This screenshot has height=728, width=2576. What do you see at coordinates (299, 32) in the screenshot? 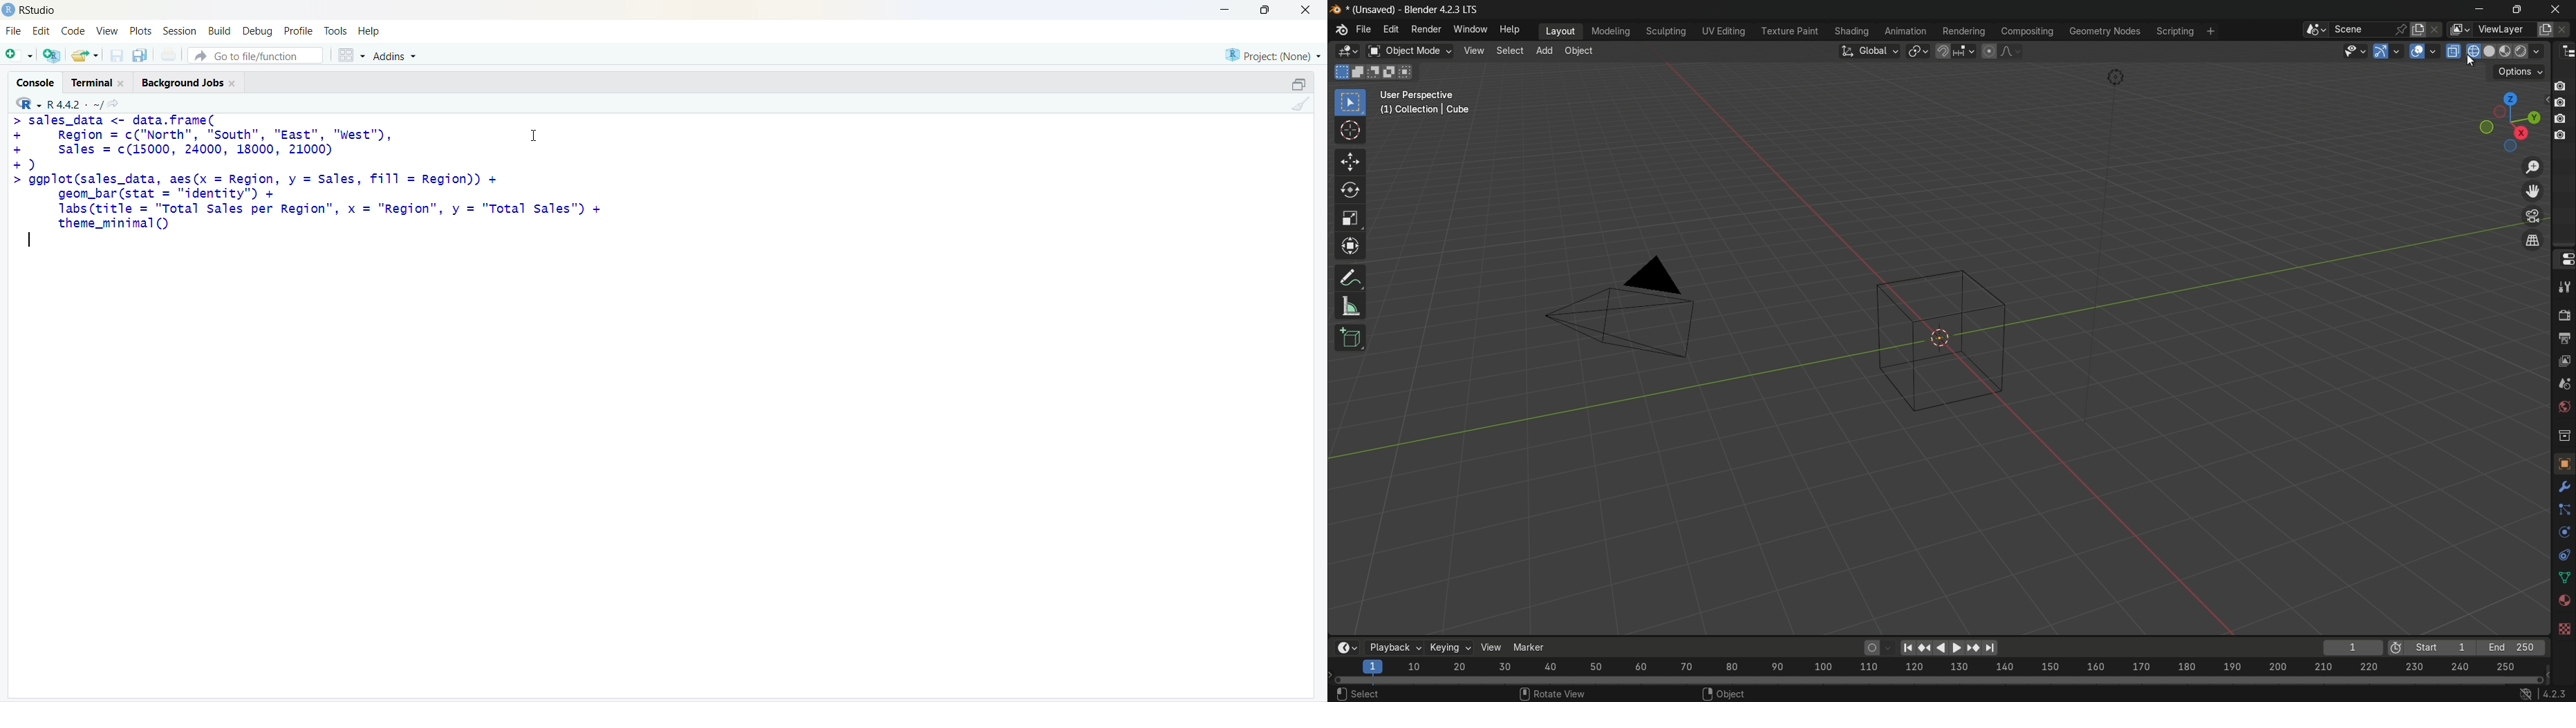
I see `Profile` at bounding box center [299, 32].